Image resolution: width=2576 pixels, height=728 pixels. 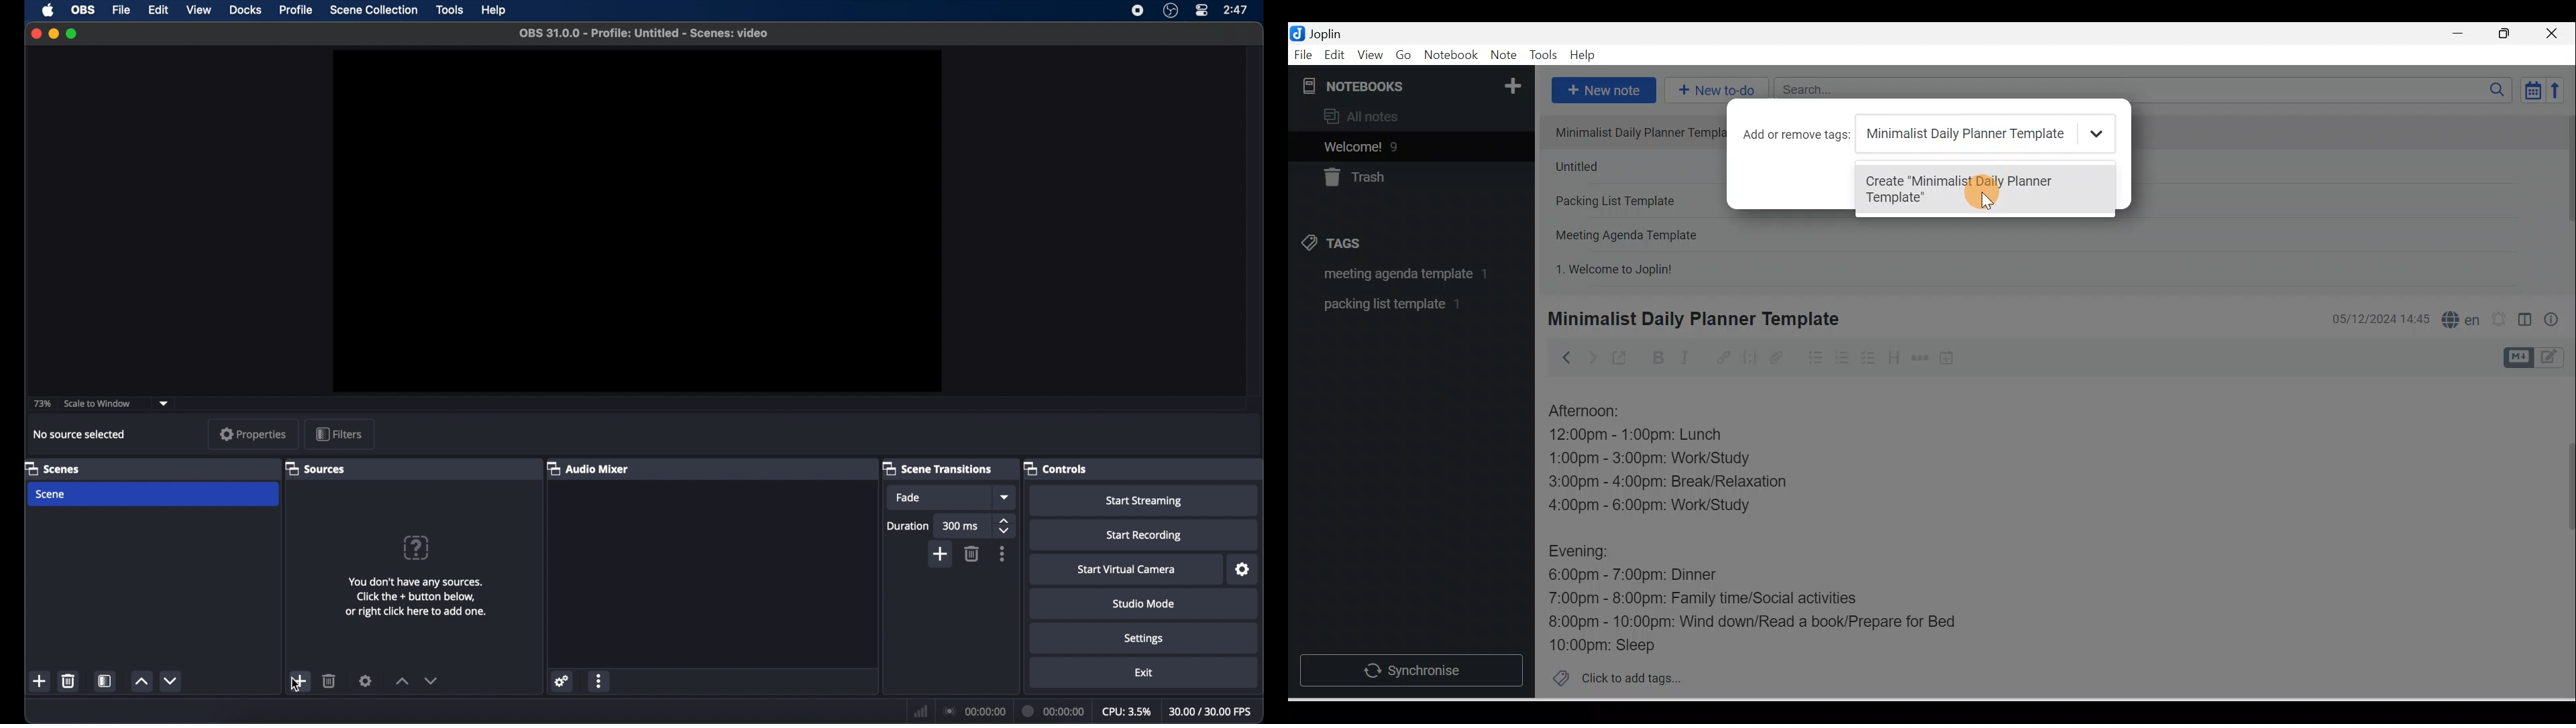 I want to click on Afternoon:, so click(x=1593, y=412).